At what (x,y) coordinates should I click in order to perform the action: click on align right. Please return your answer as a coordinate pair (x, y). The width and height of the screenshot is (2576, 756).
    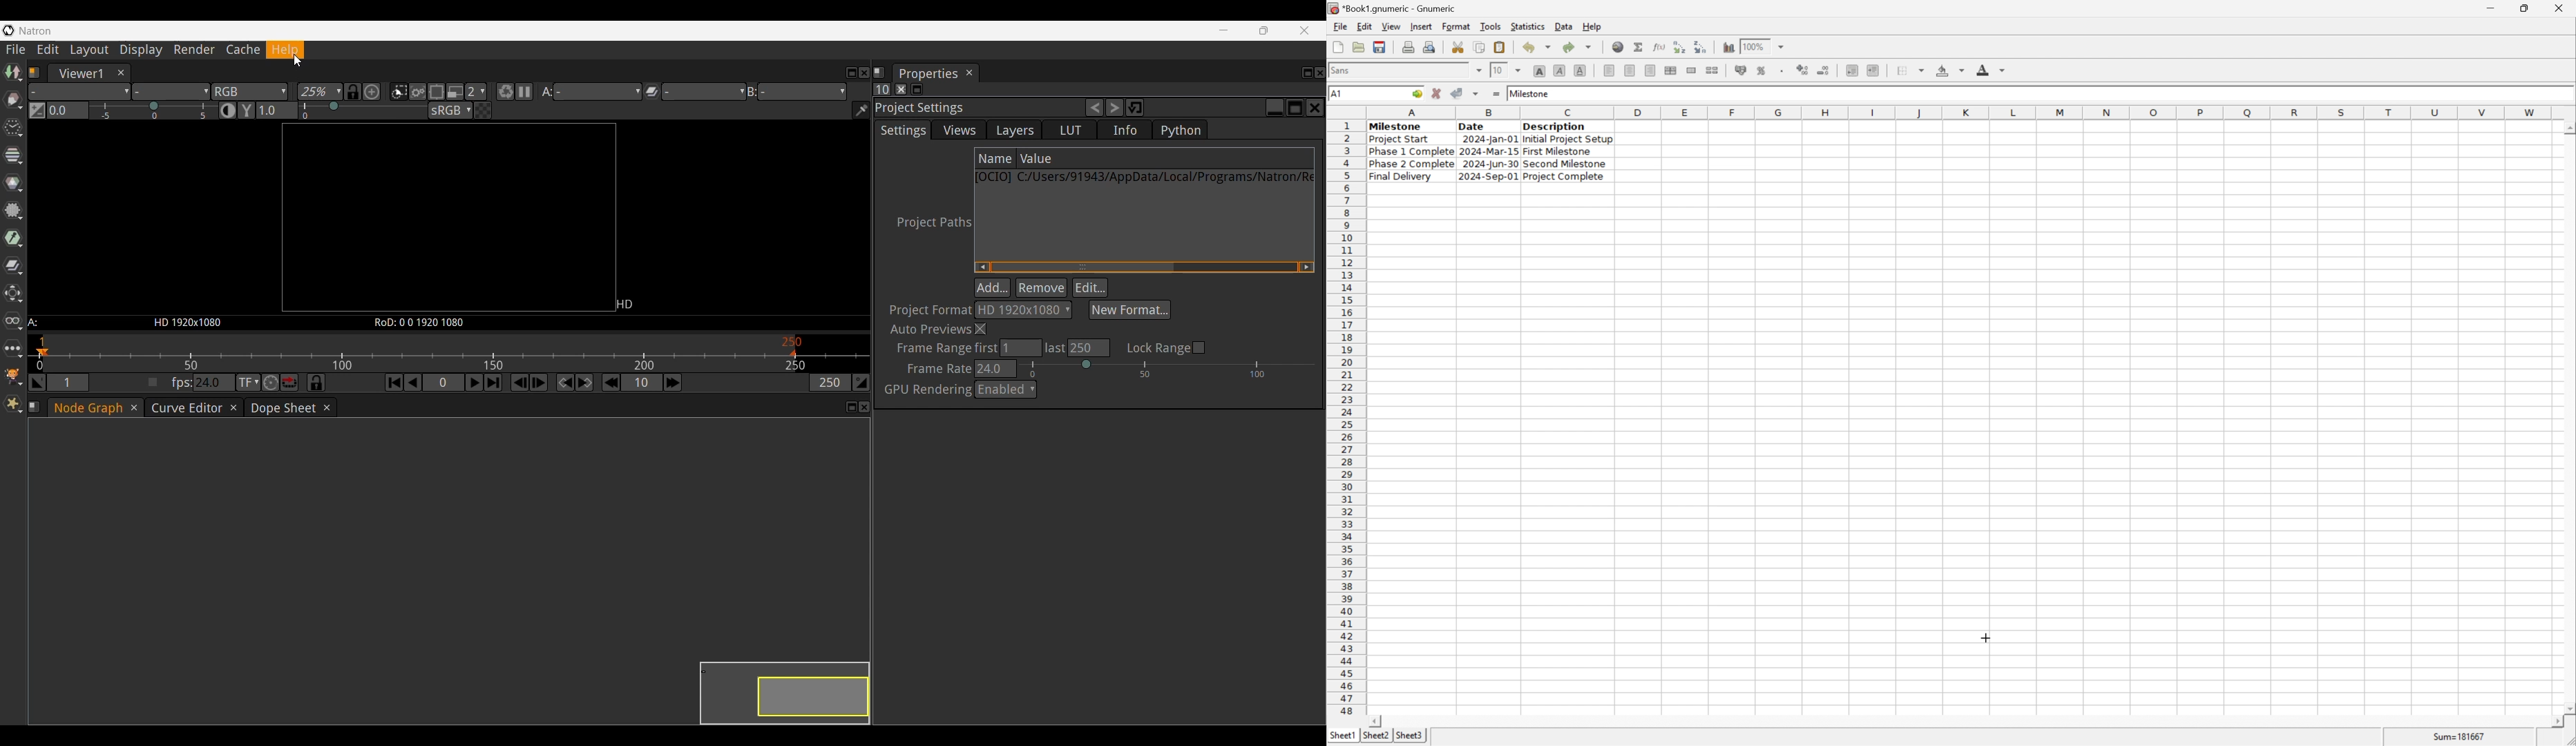
    Looking at the image, I should click on (1649, 71).